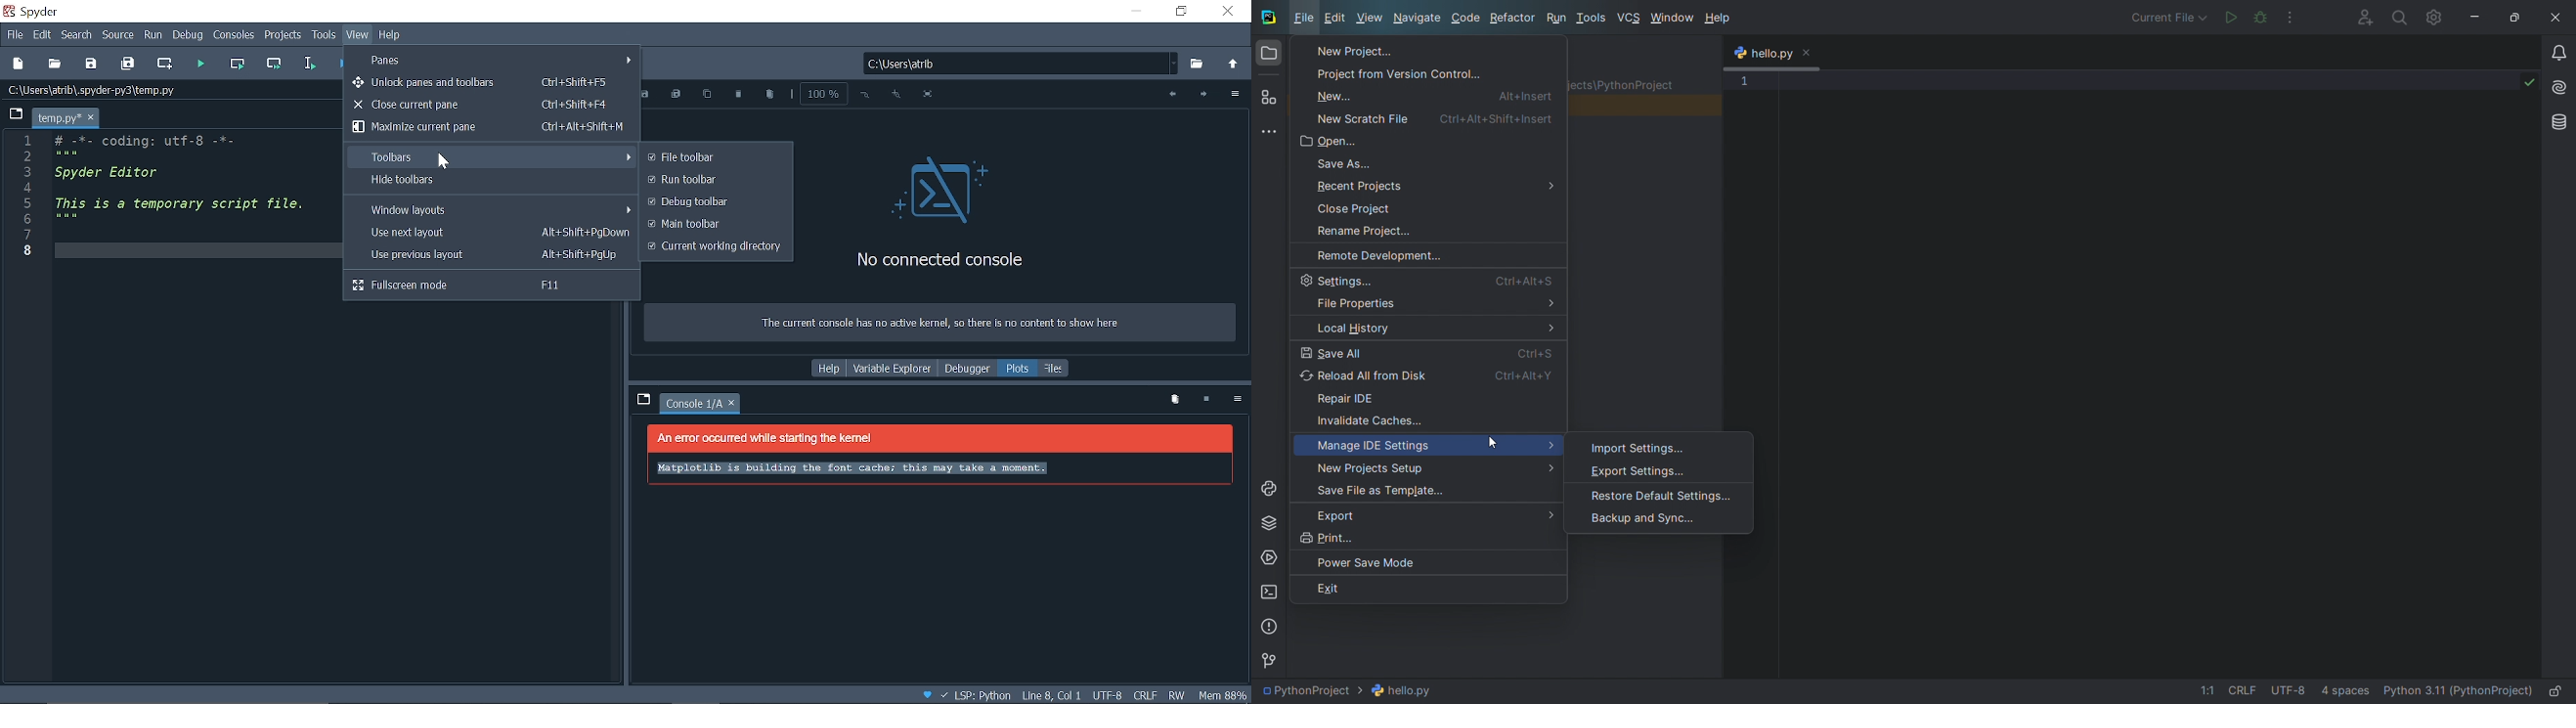 The height and width of the screenshot is (728, 2576). Describe the element at coordinates (1303, 19) in the screenshot. I see `file` at that location.